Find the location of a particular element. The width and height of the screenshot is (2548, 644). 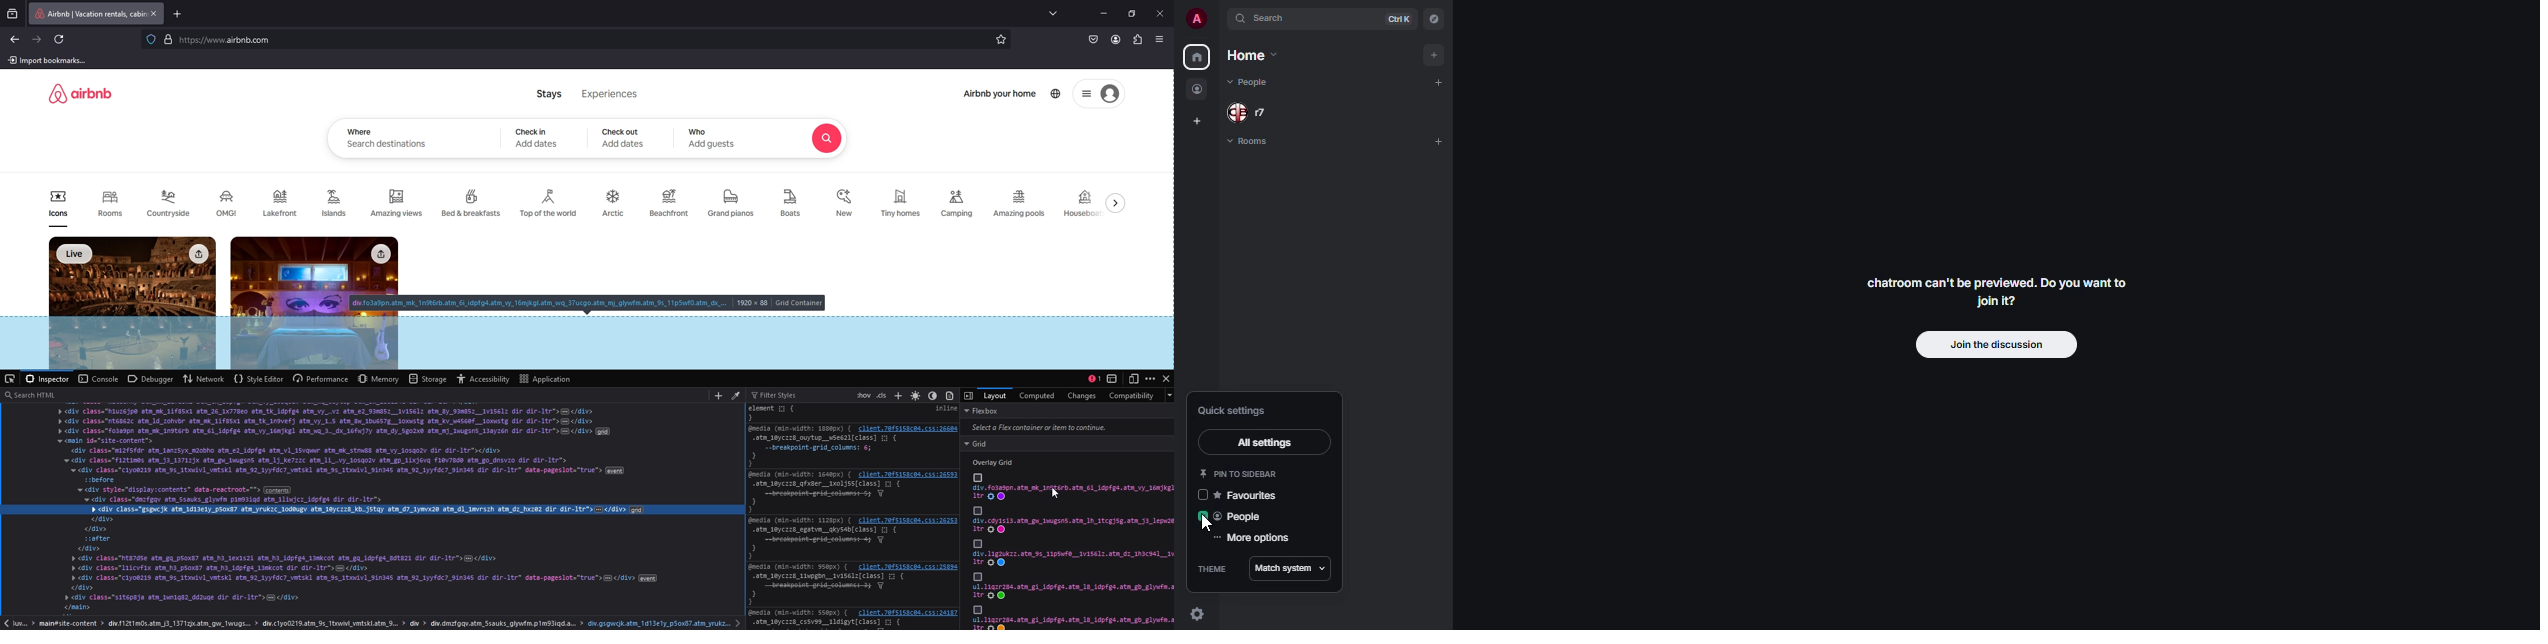

who is located at coordinates (700, 132).